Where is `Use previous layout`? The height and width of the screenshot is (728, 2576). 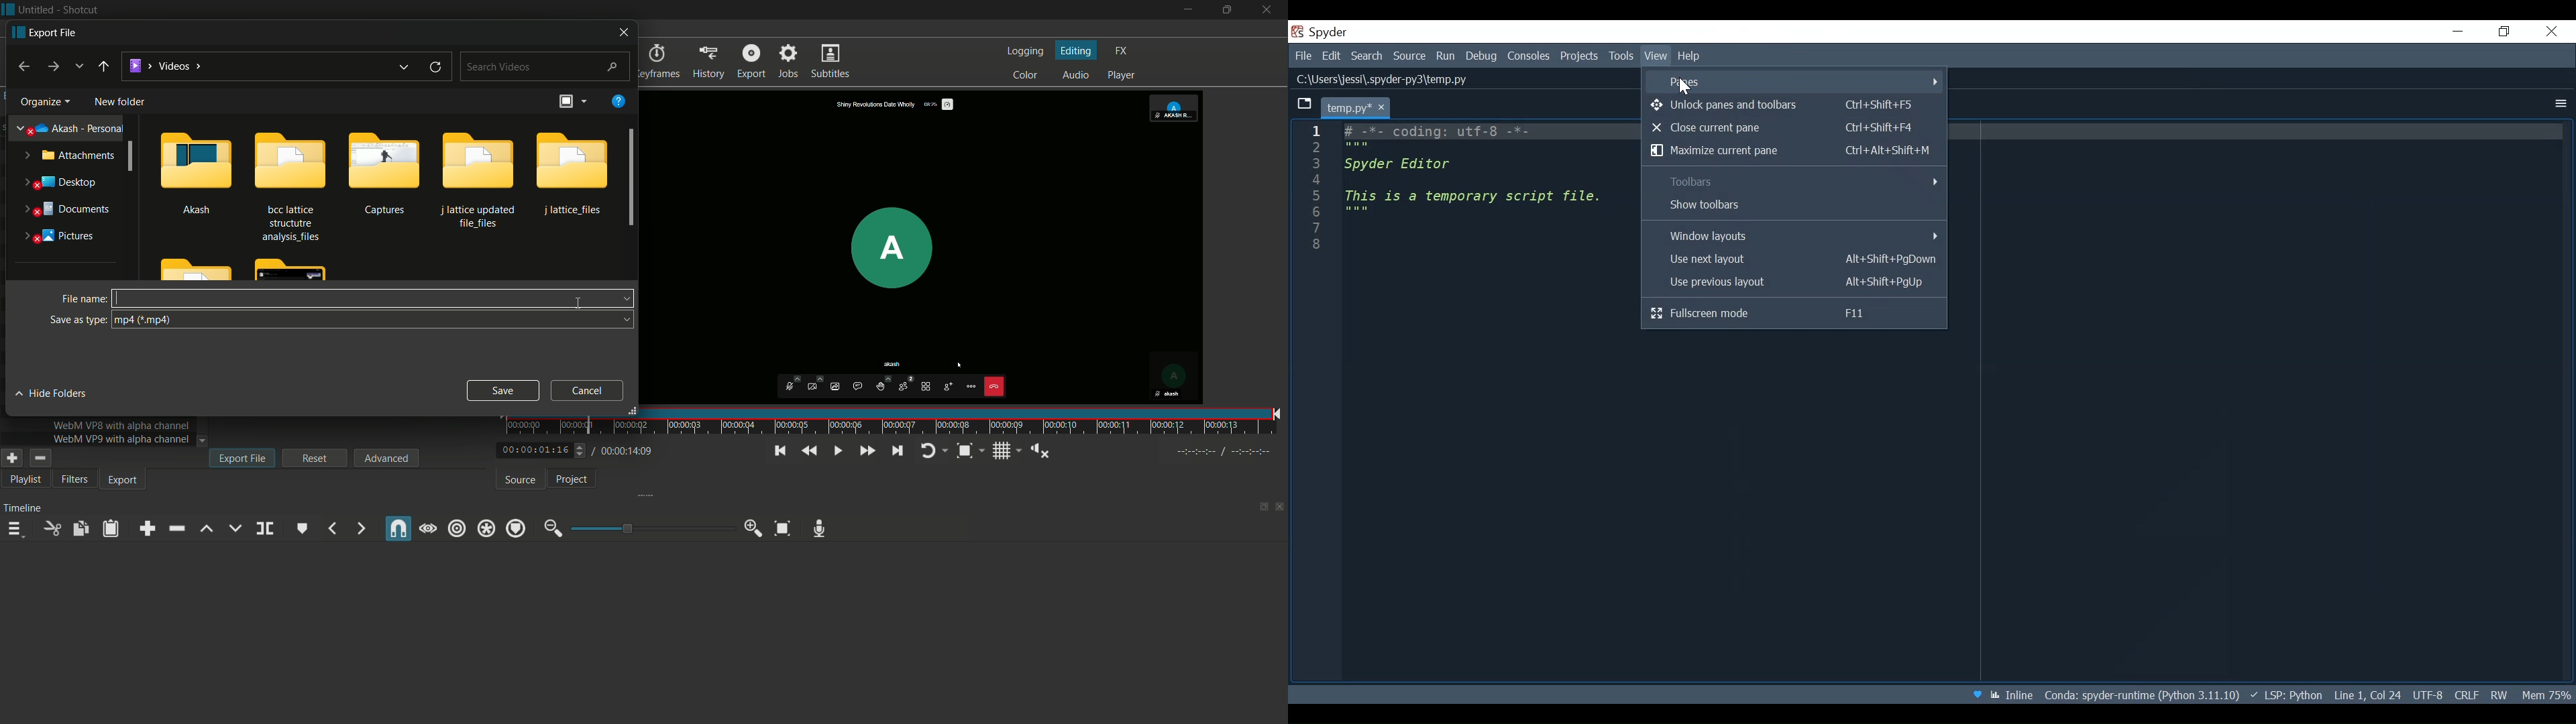
Use previous layout is located at coordinates (1792, 283).